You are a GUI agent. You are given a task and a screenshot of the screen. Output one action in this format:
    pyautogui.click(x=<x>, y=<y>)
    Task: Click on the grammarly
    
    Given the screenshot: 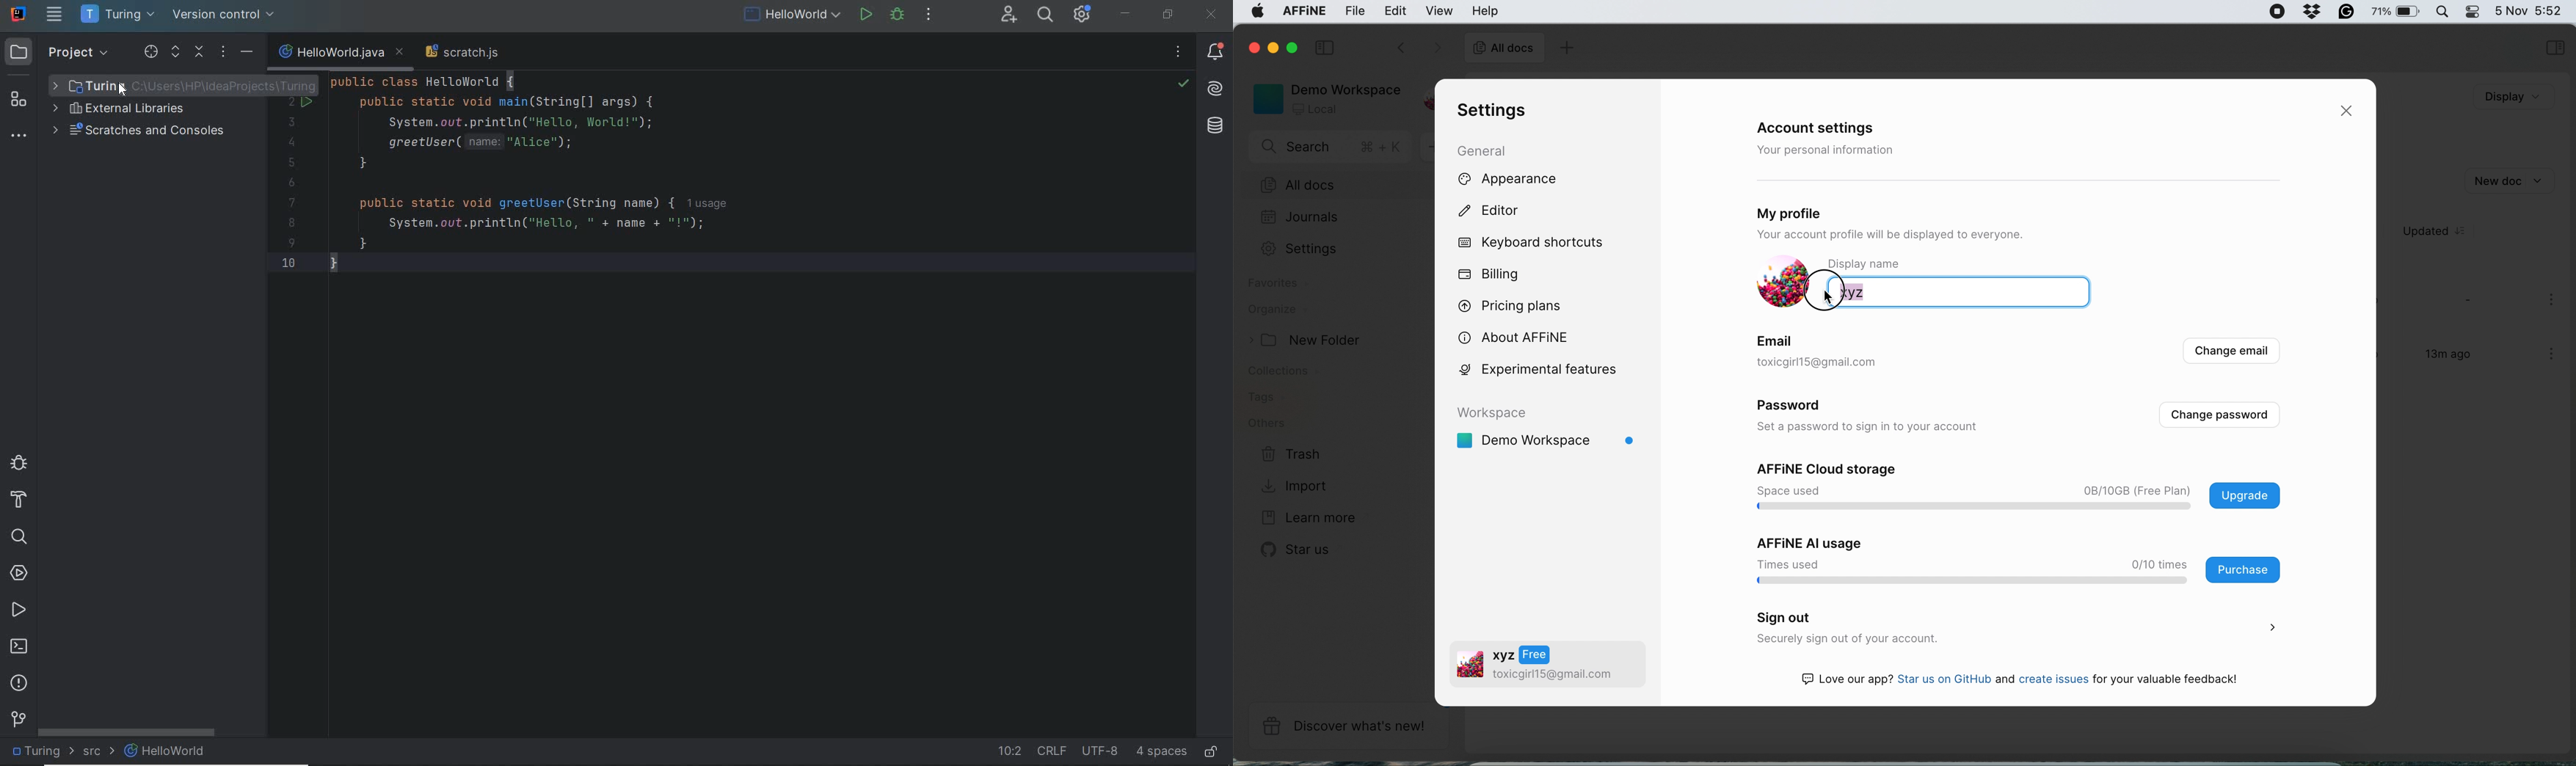 What is the action you would take?
    pyautogui.click(x=2309, y=10)
    